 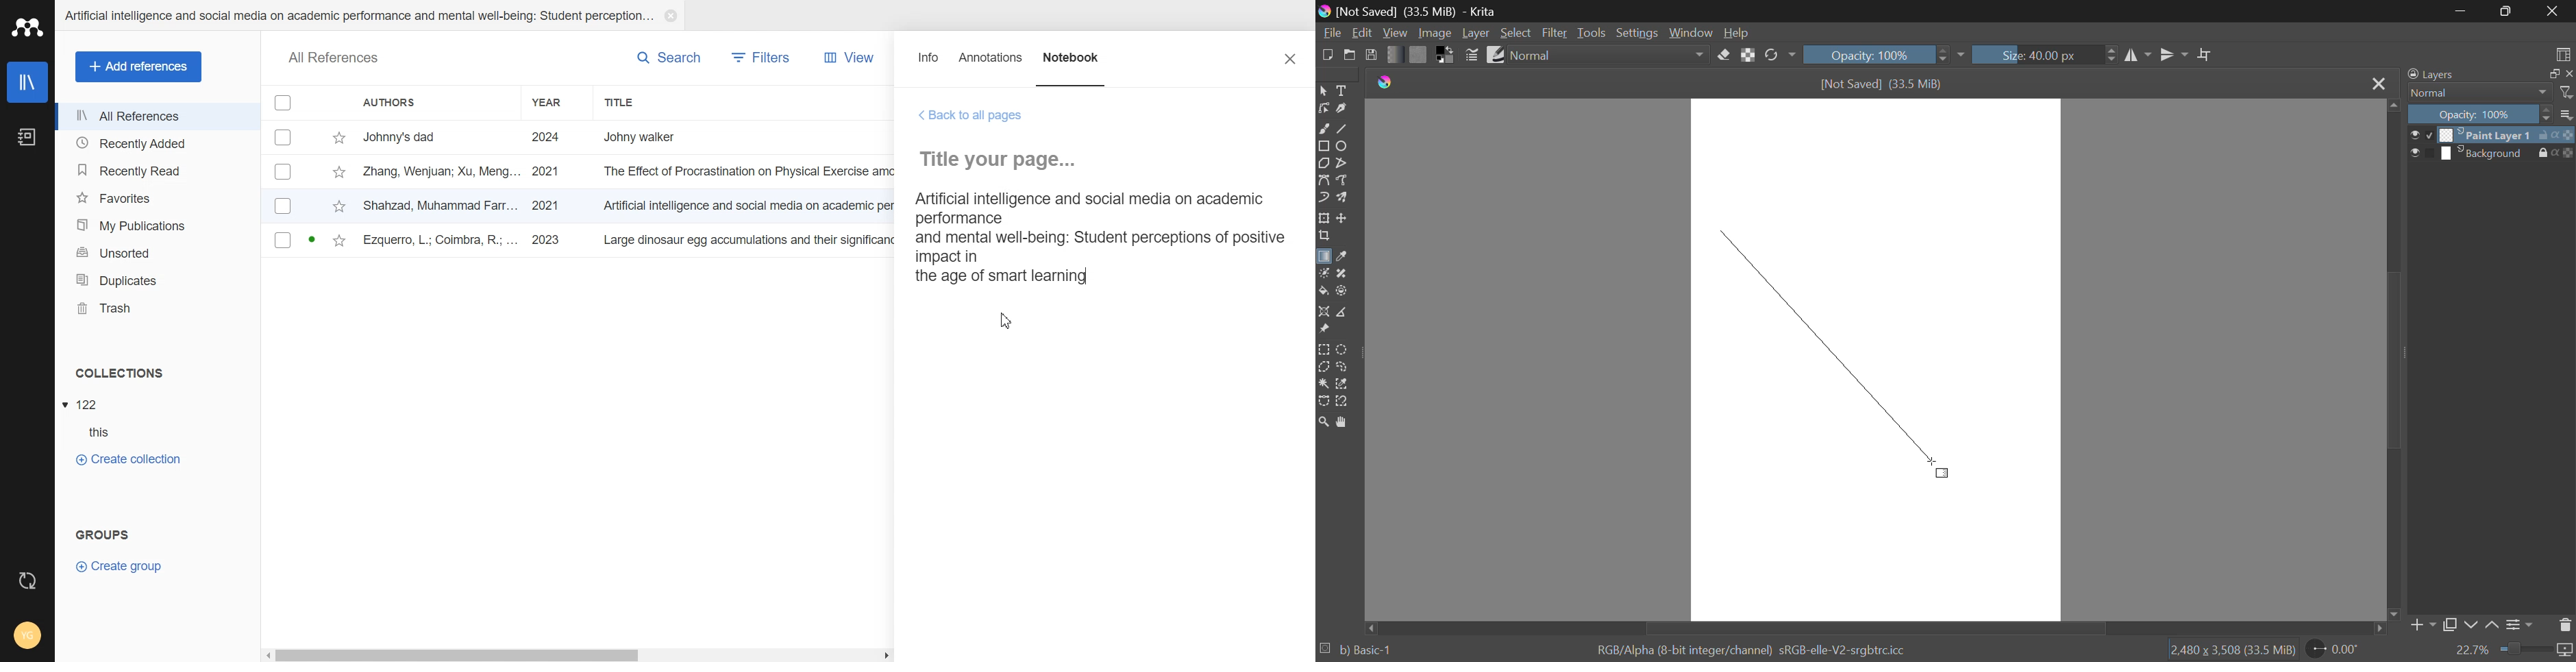 What do you see at coordinates (27, 637) in the screenshot?
I see `Account` at bounding box center [27, 637].